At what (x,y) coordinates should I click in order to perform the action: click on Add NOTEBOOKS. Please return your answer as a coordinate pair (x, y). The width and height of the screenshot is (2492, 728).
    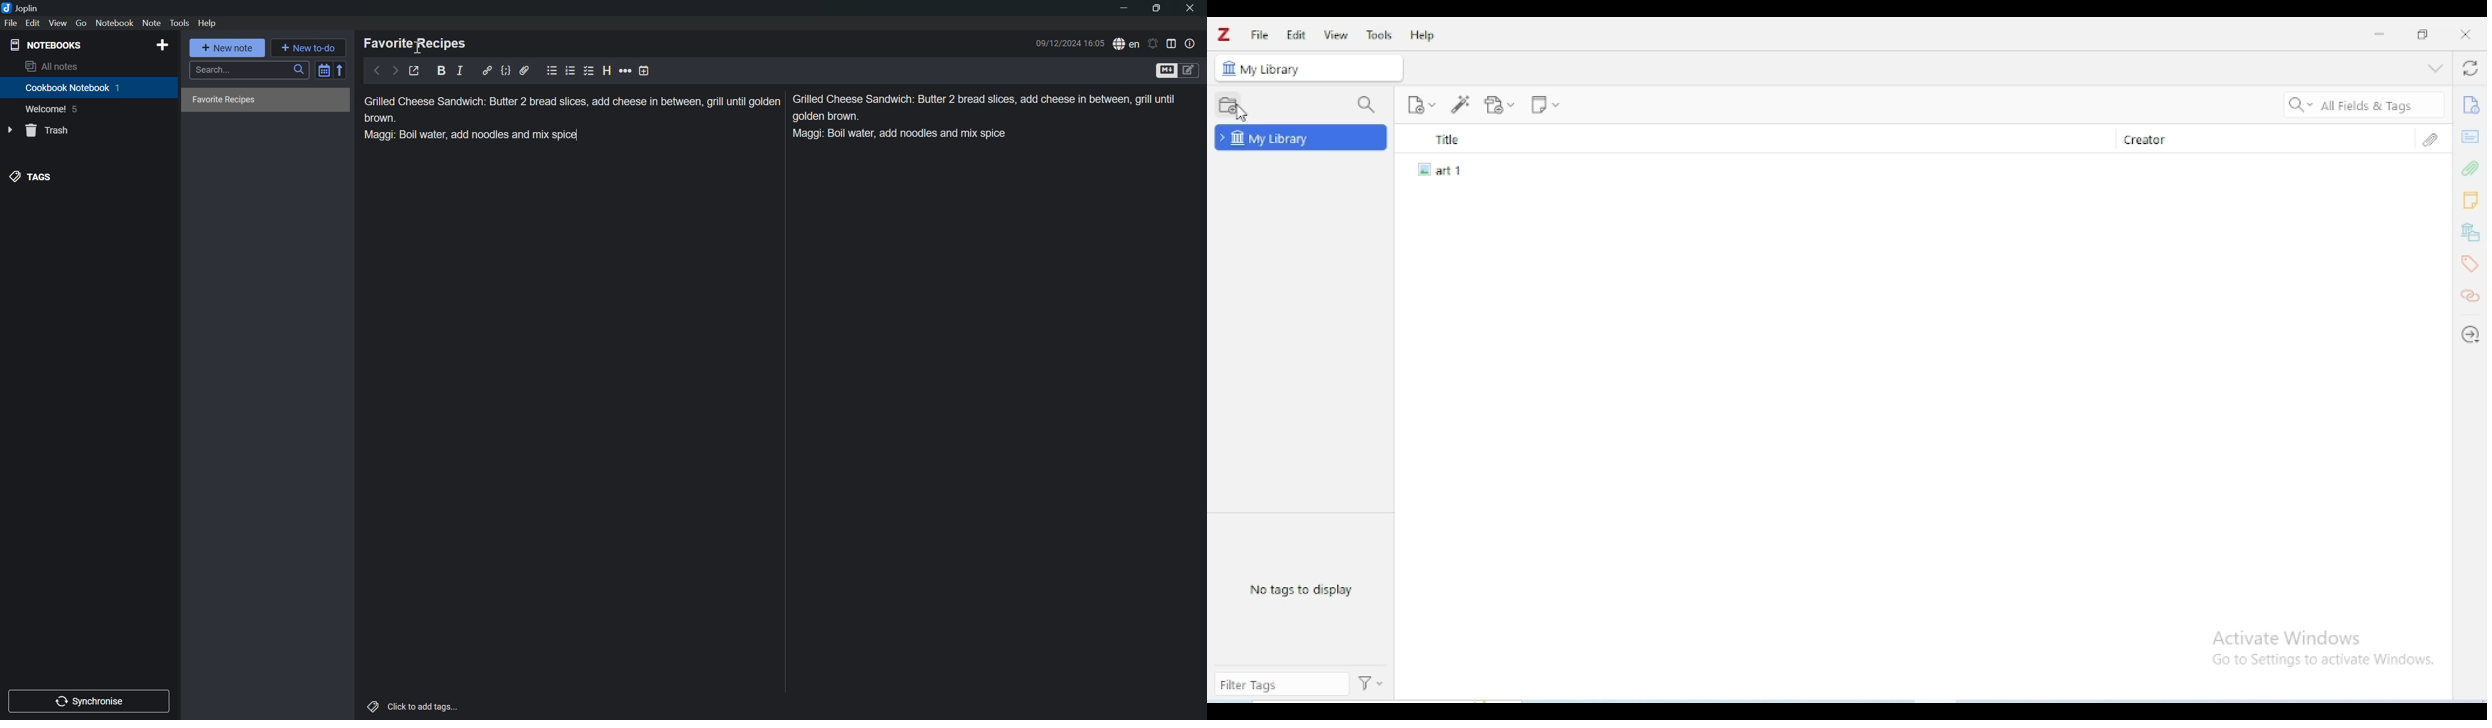
    Looking at the image, I should click on (162, 45).